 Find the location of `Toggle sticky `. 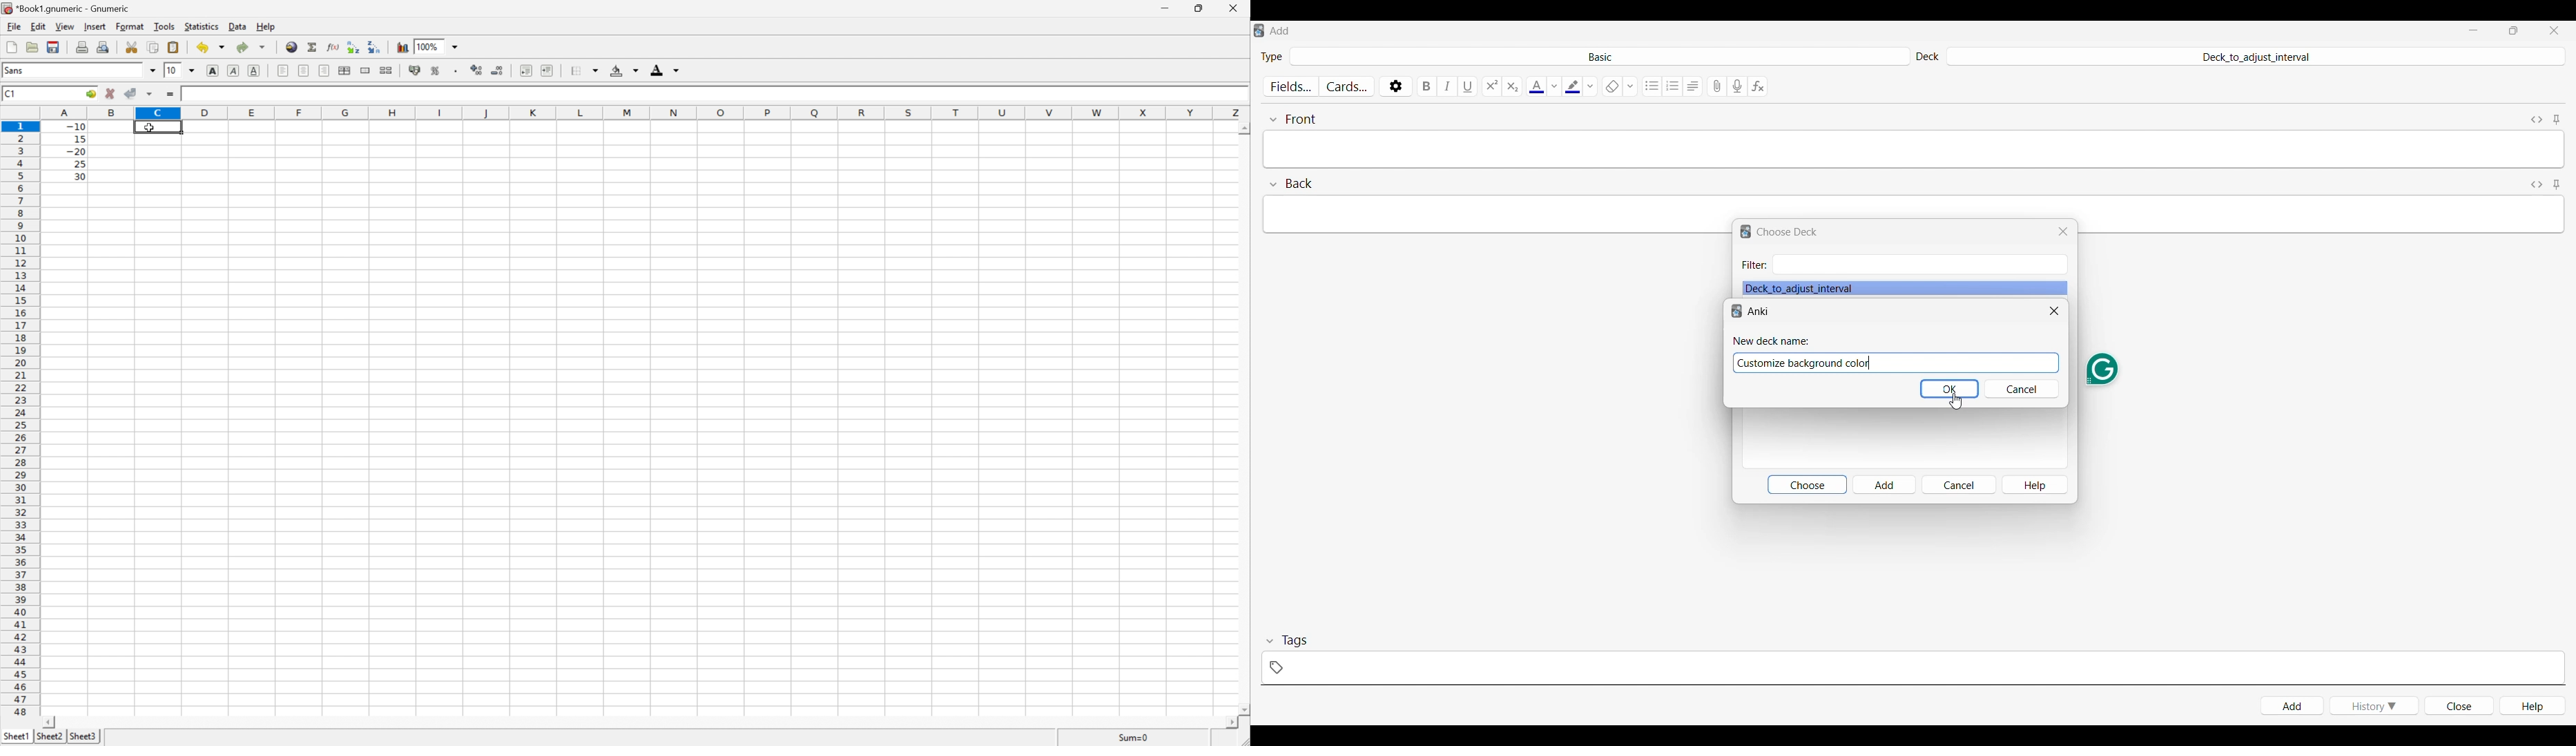

Toggle sticky  is located at coordinates (2556, 120).